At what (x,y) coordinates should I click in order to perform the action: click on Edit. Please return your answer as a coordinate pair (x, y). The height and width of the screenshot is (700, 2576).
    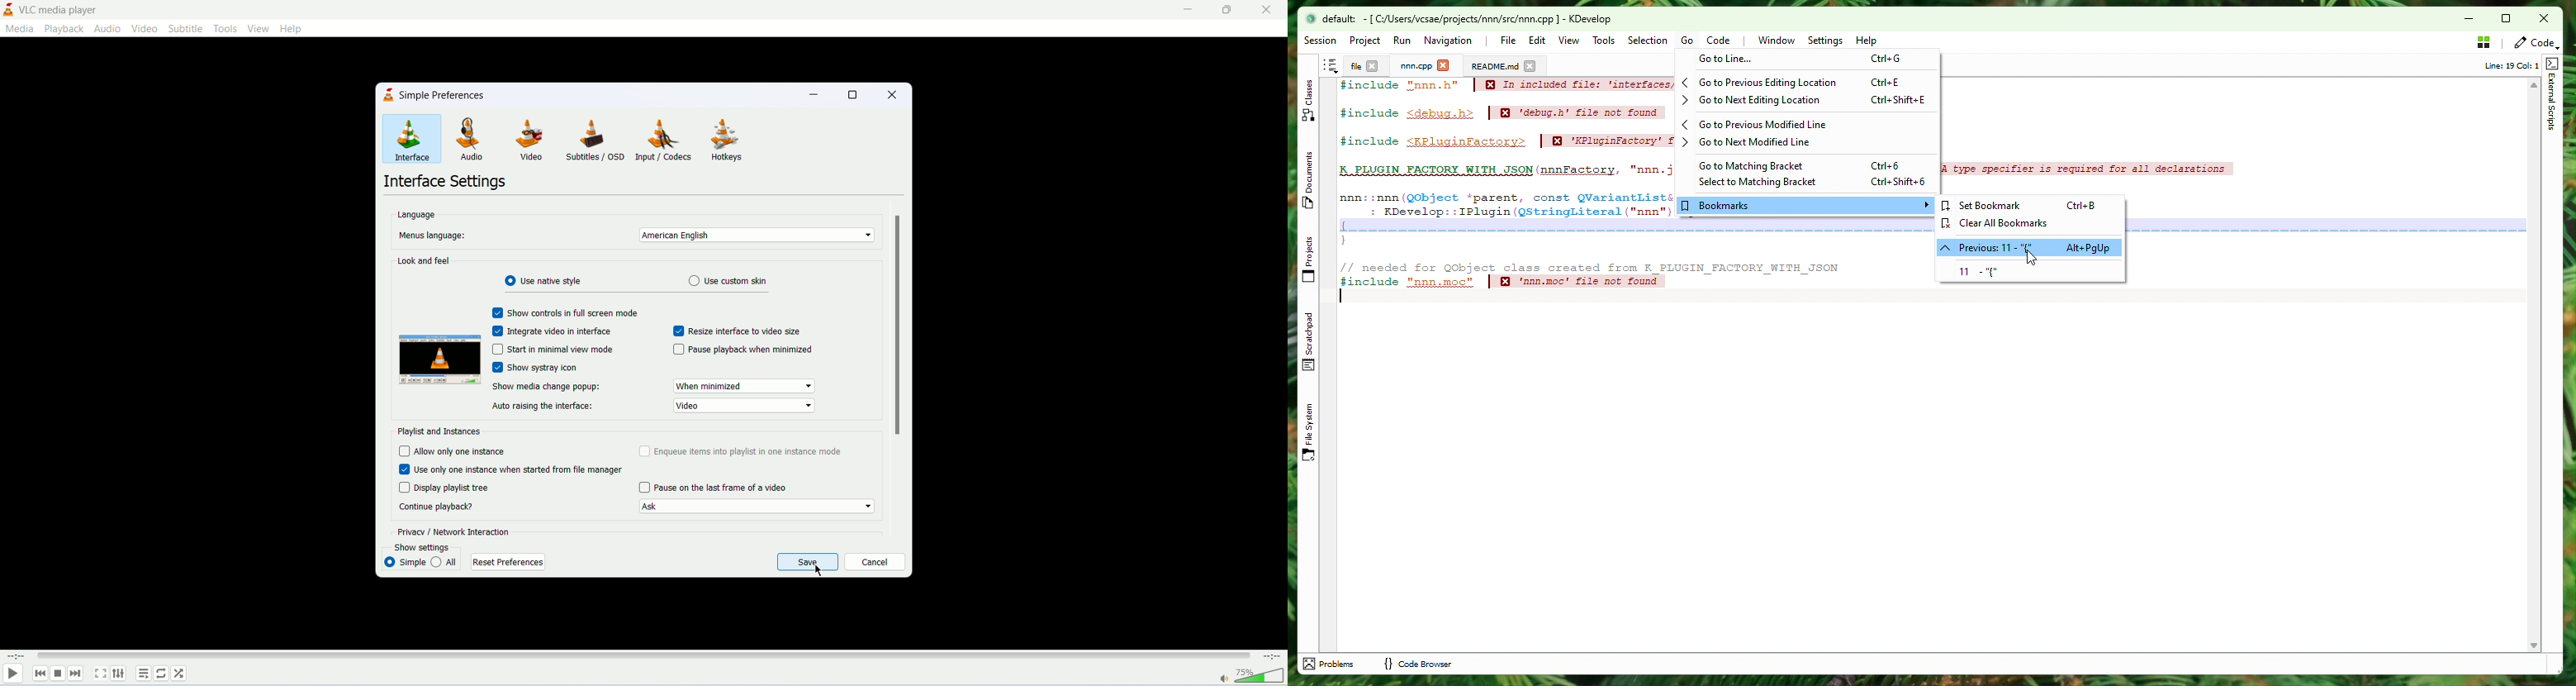
    Looking at the image, I should click on (1538, 40).